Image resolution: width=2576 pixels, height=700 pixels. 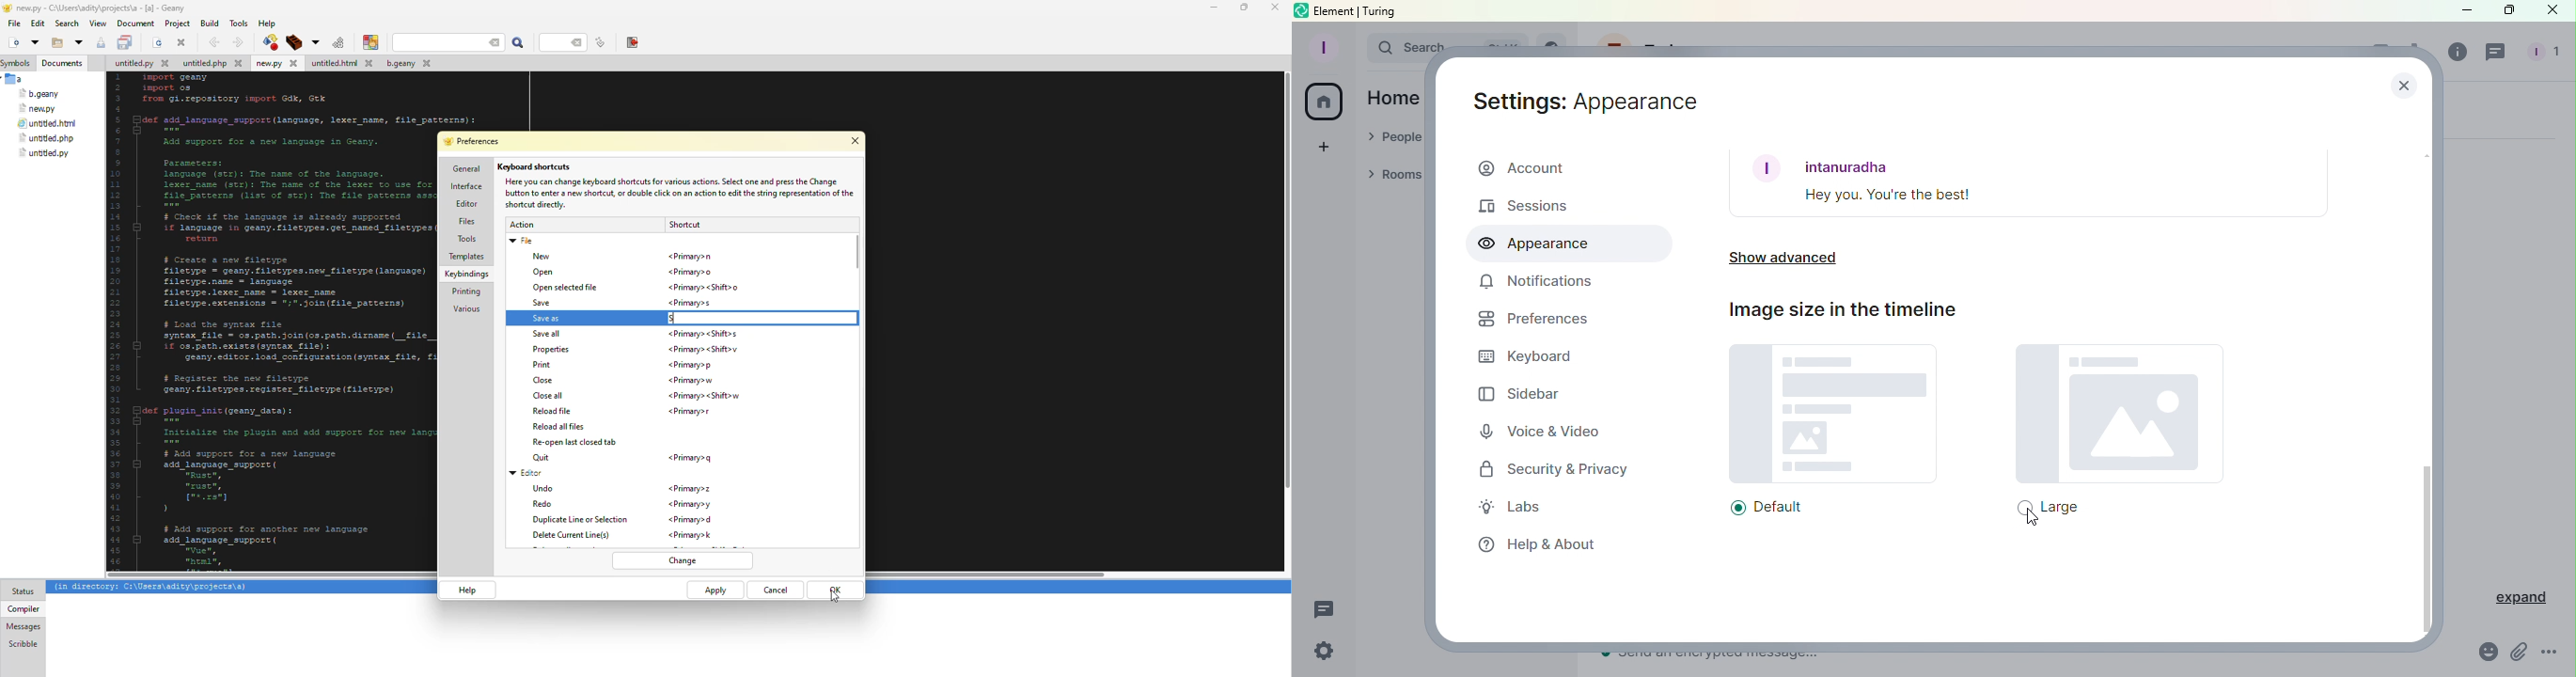 I want to click on messages, so click(x=24, y=627).